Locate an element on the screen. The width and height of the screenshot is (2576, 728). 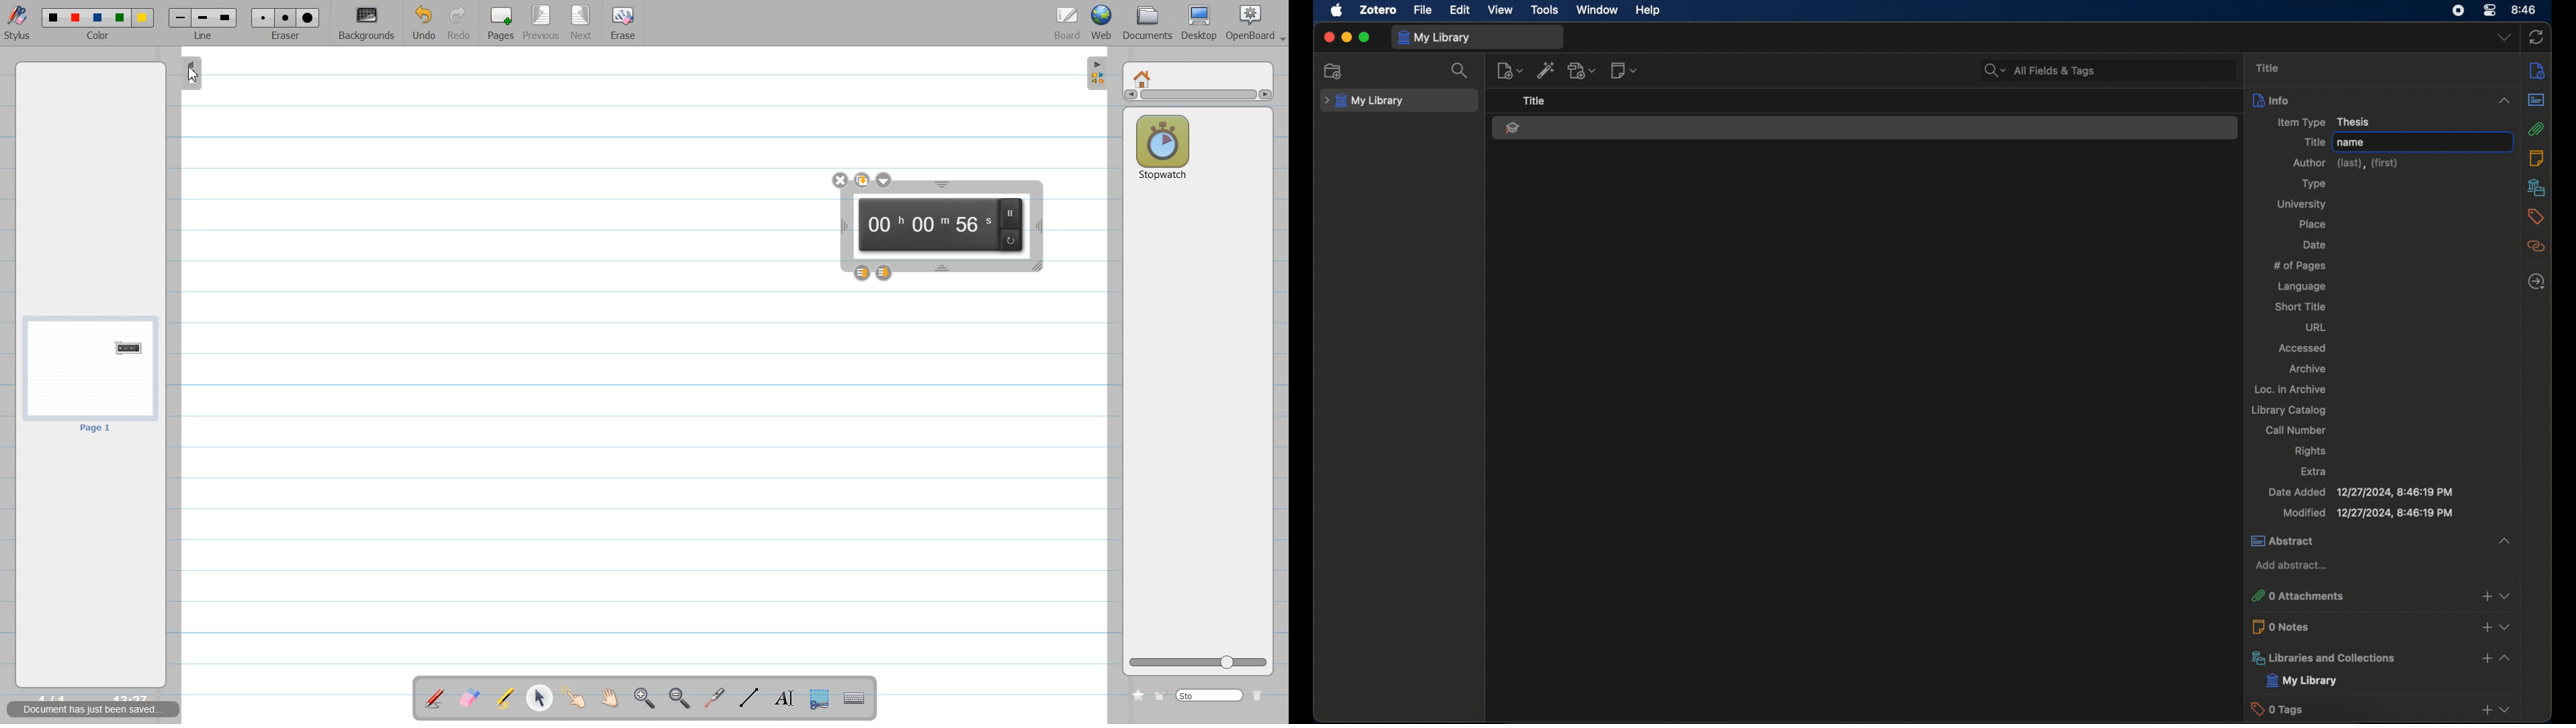
abstract is located at coordinates (2360, 540).